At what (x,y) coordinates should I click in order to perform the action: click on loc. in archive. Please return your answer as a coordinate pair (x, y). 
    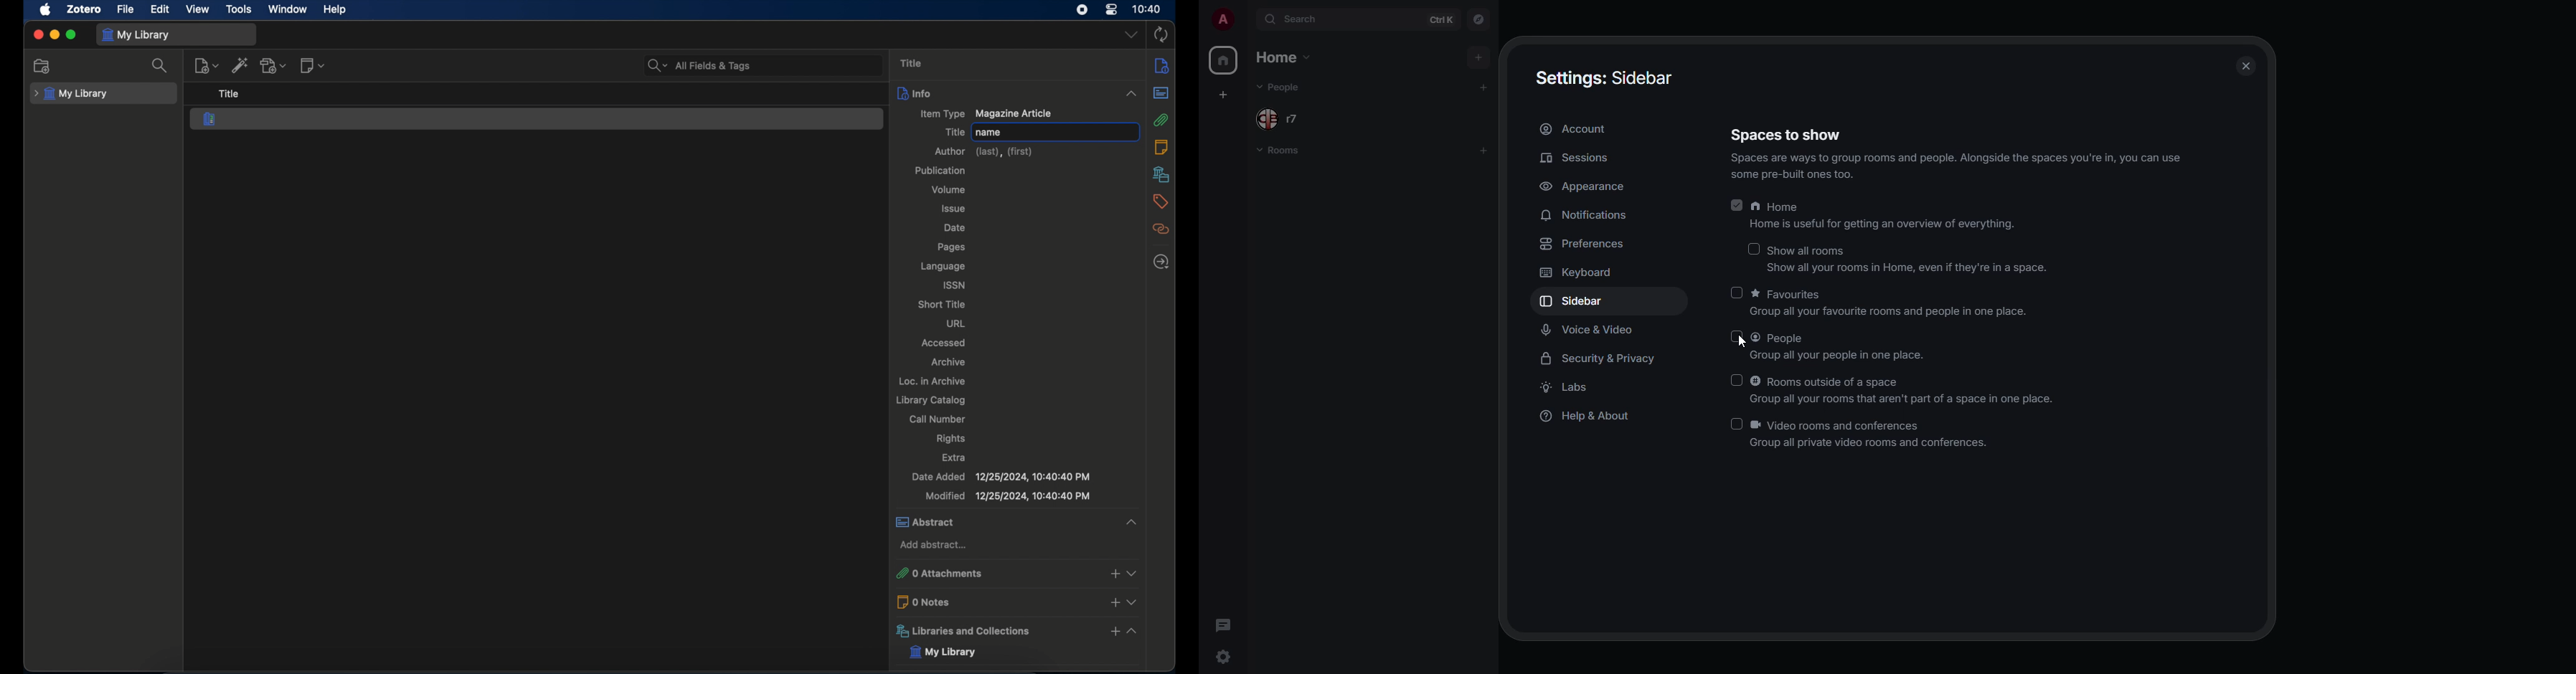
    Looking at the image, I should click on (932, 380).